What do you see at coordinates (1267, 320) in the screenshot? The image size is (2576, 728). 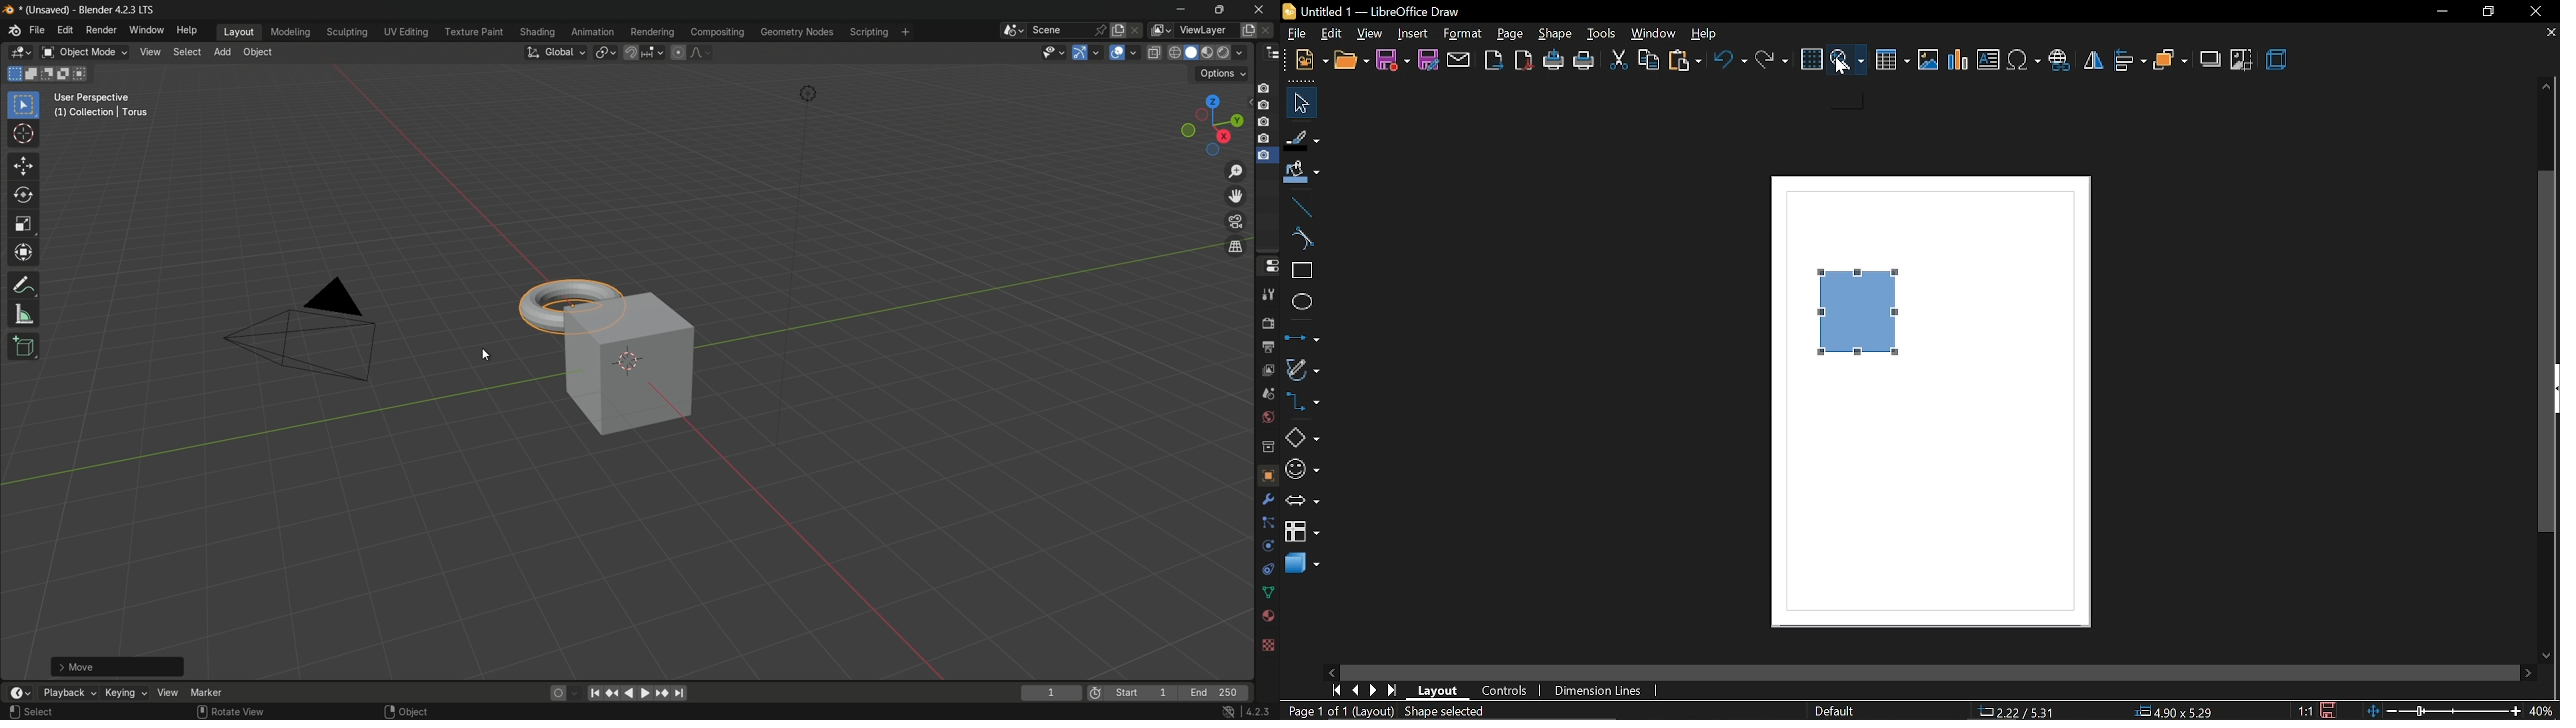 I see `render` at bounding box center [1267, 320].